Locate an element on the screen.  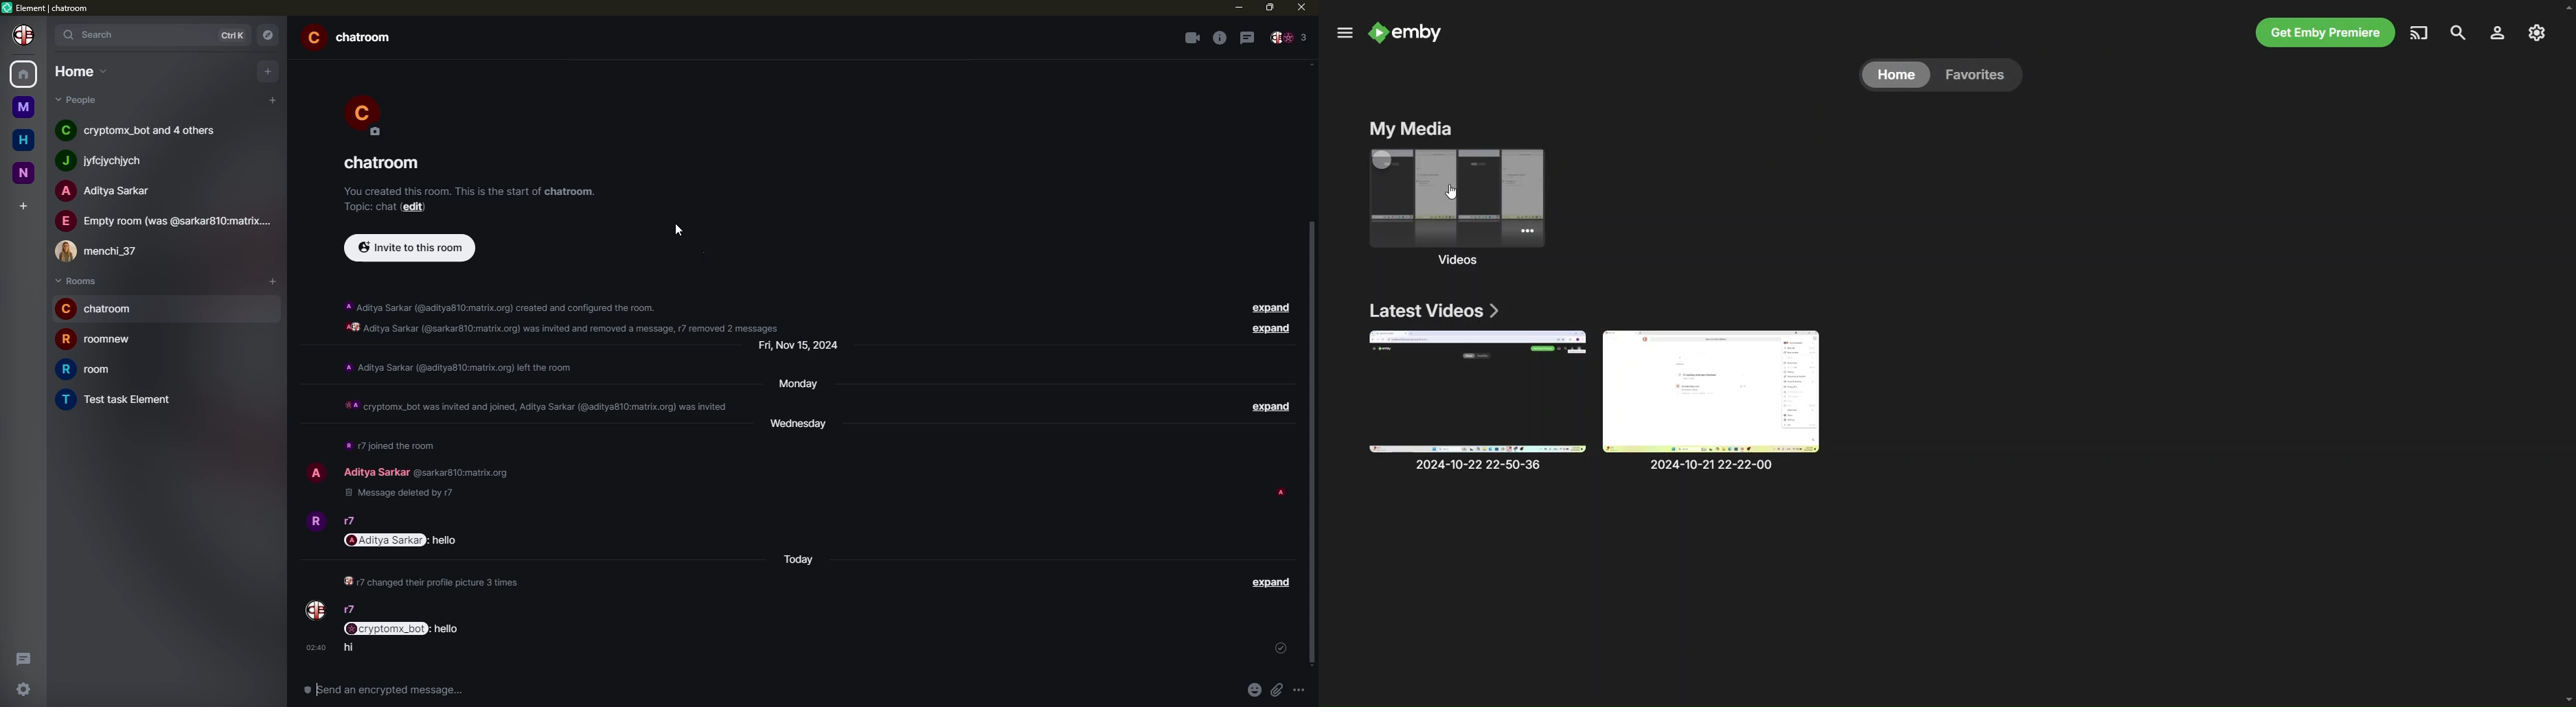
rooms is located at coordinates (77, 281).